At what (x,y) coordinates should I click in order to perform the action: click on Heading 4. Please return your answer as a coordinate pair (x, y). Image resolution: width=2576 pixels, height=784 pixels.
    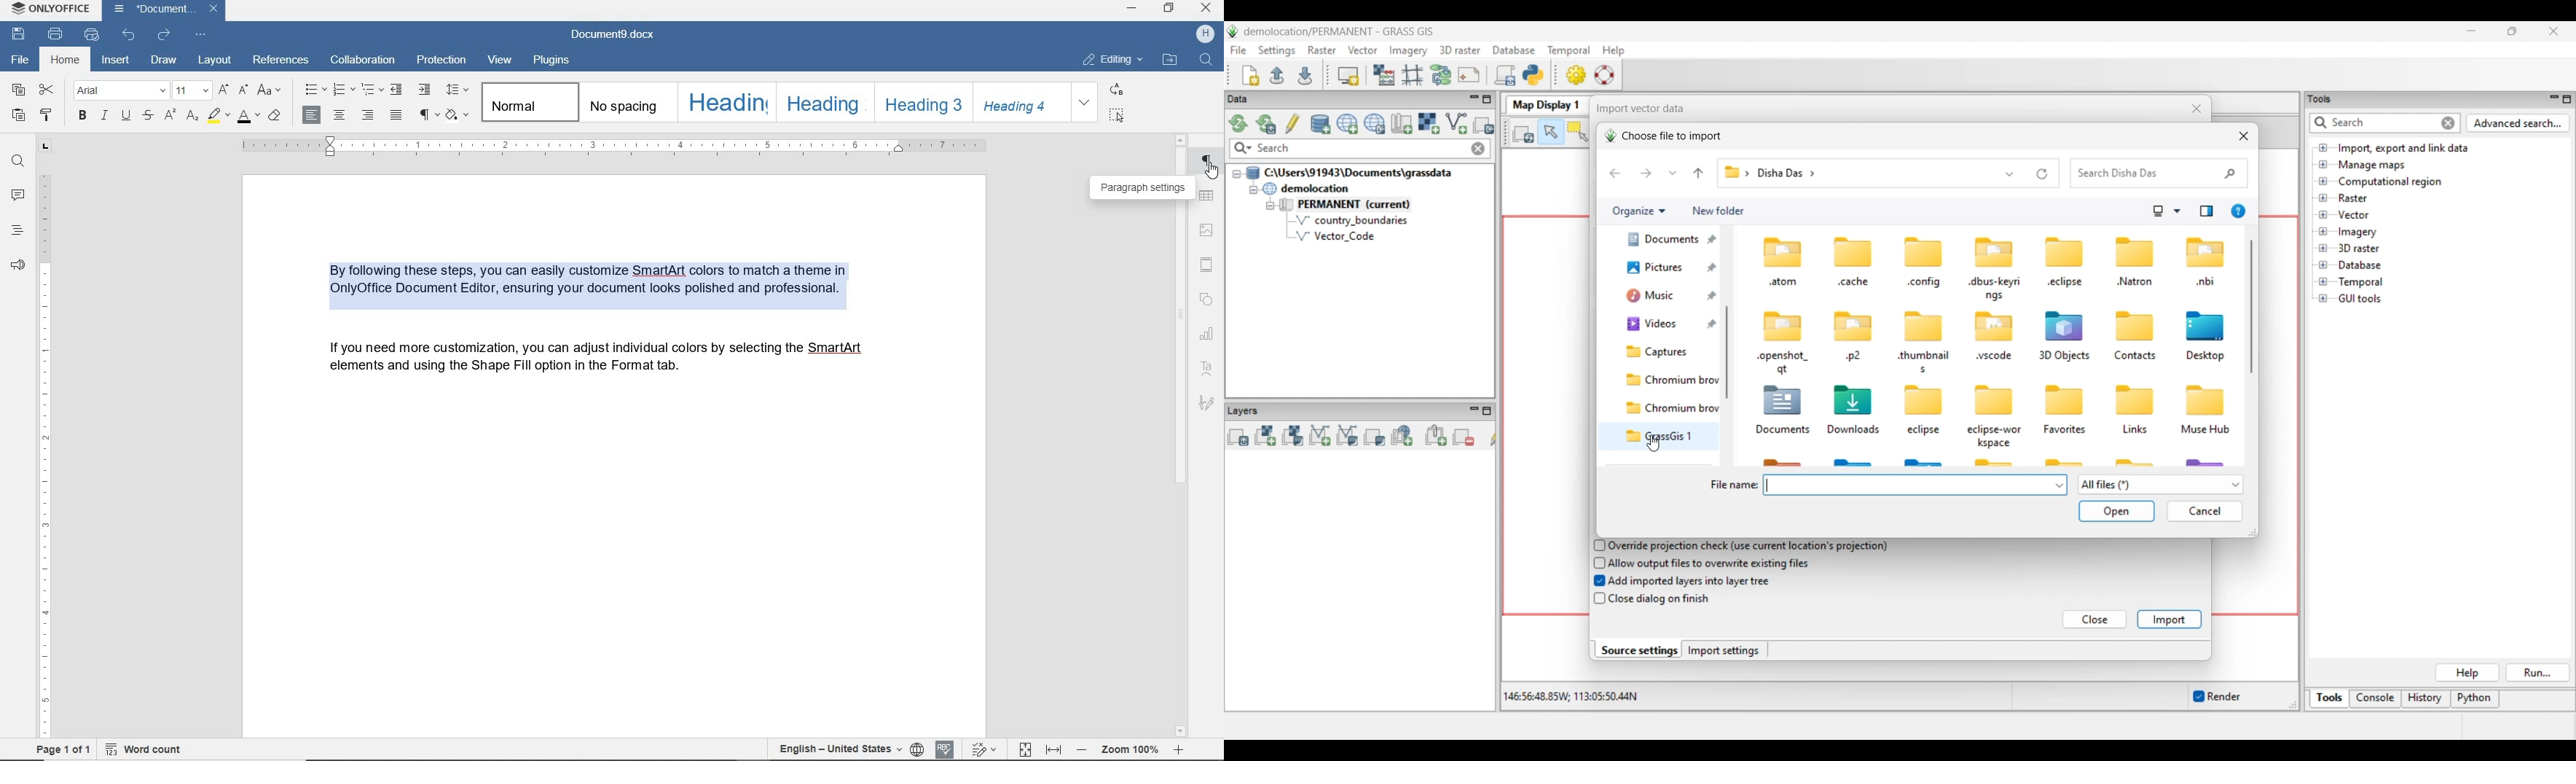
    Looking at the image, I should click on (1021, 103).